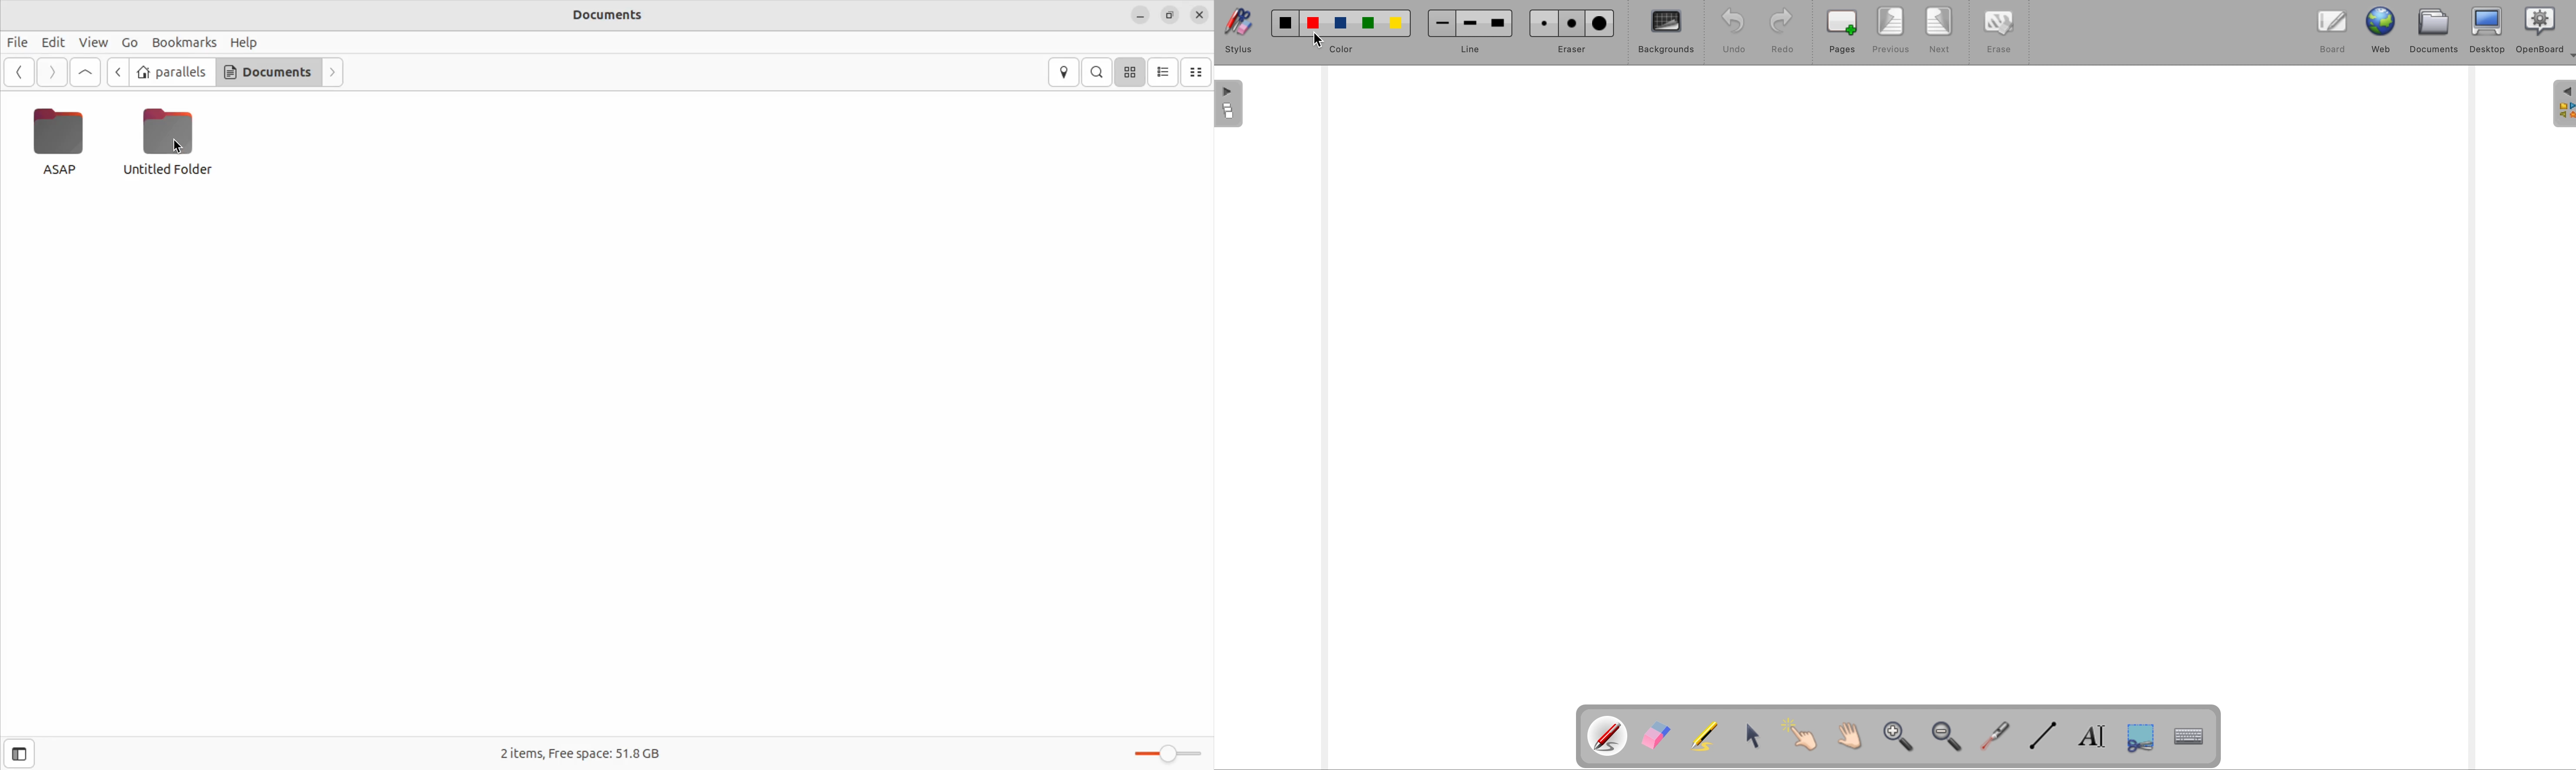 This screenshot has width=2576, height=784. What do you see at coordinates (1800, 736) in the screenshot?
I see `interact with items` at bounding box center [1800, 736].